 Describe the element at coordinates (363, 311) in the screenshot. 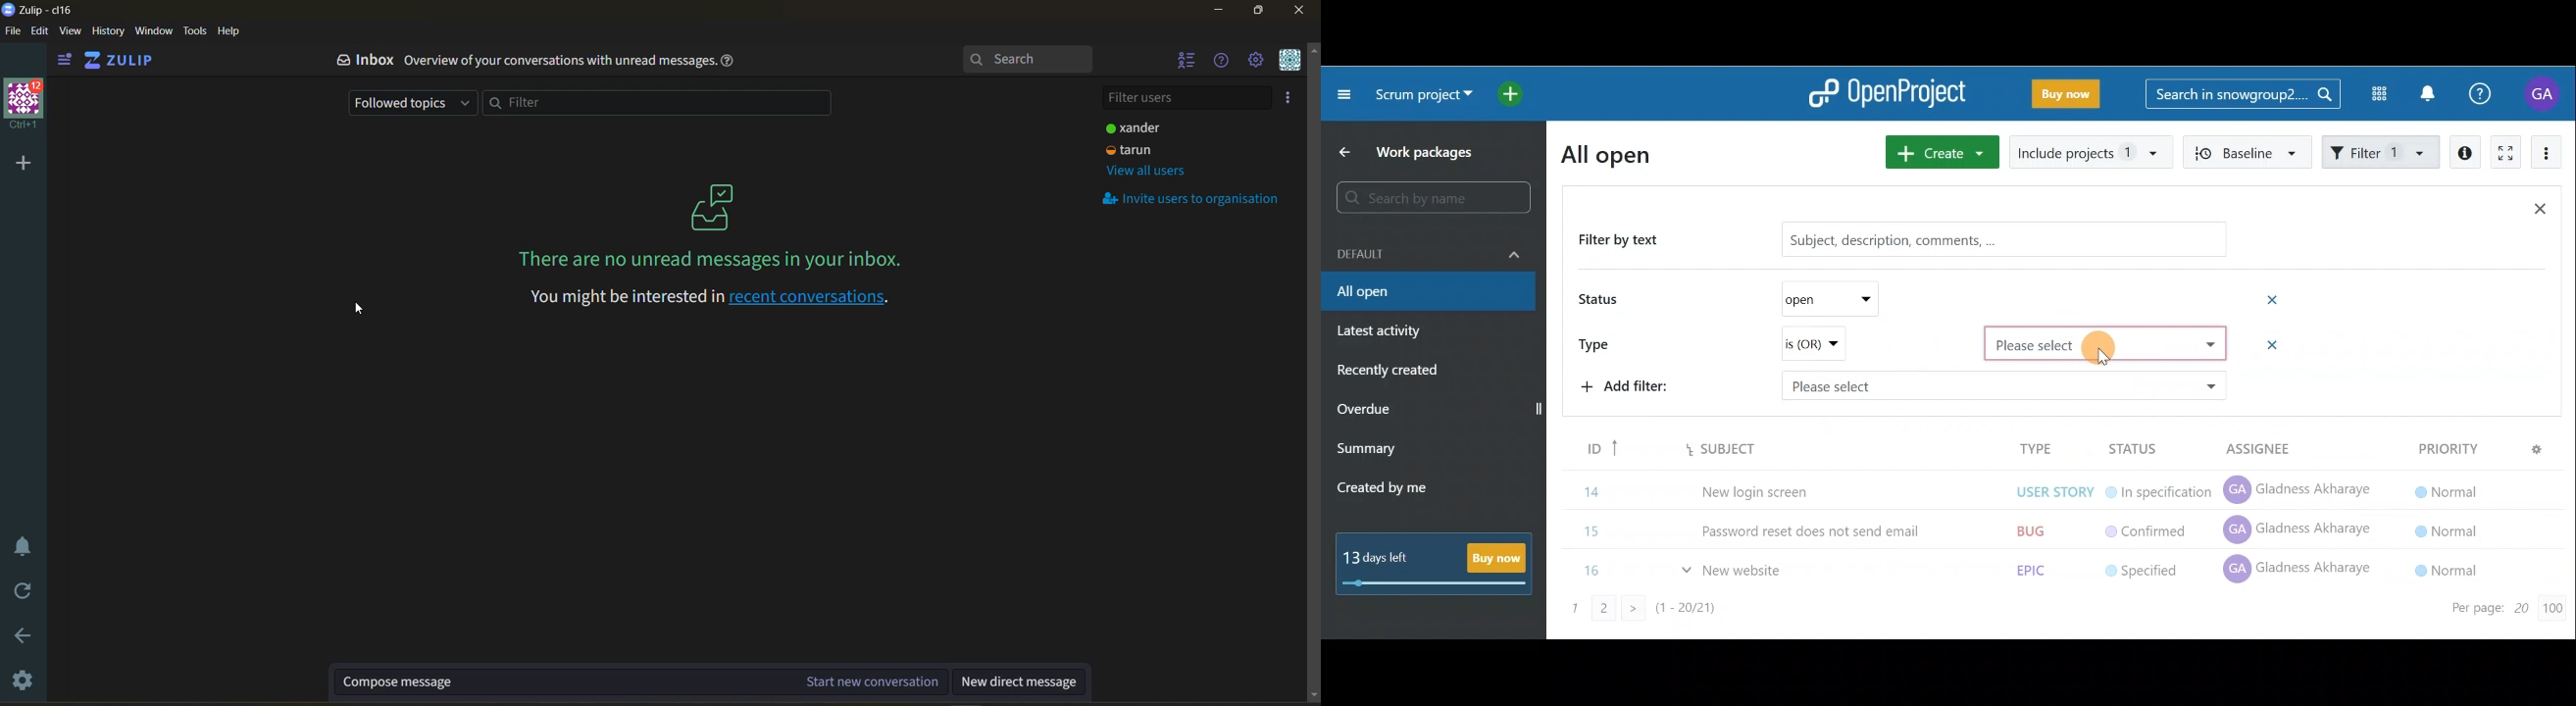

I see `cursor` at that location.